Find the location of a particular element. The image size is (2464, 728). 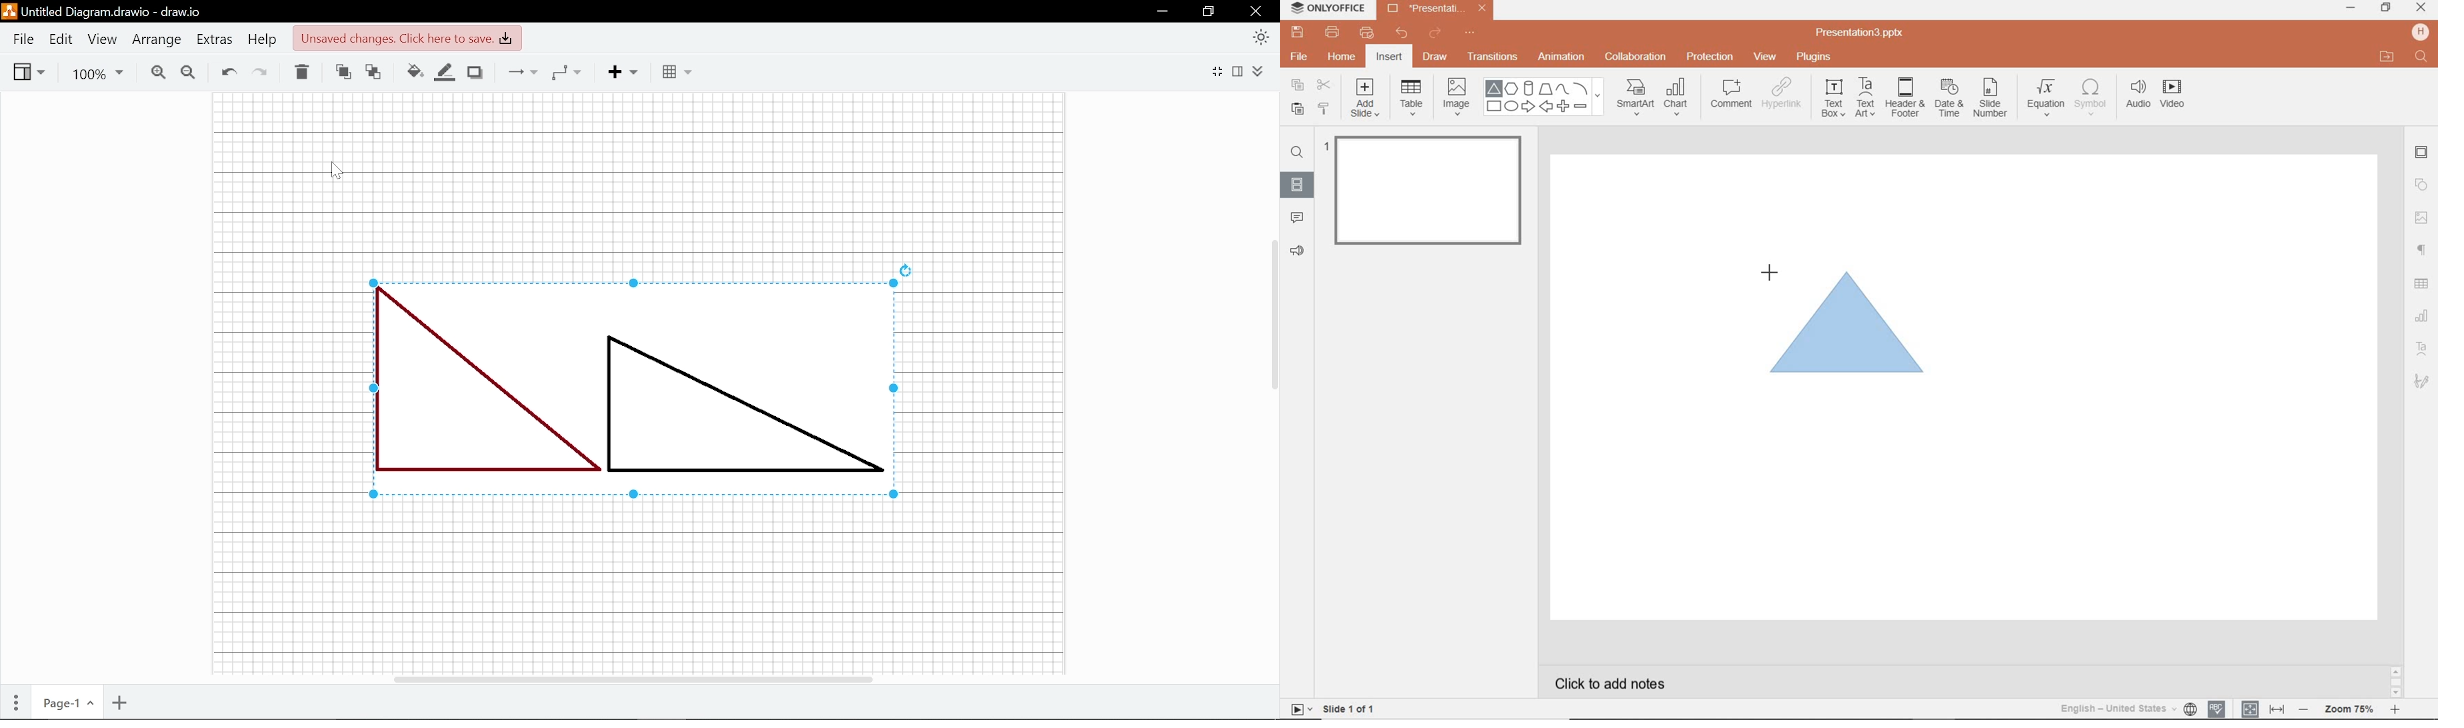

Delete is located at coordinates (301, 73).